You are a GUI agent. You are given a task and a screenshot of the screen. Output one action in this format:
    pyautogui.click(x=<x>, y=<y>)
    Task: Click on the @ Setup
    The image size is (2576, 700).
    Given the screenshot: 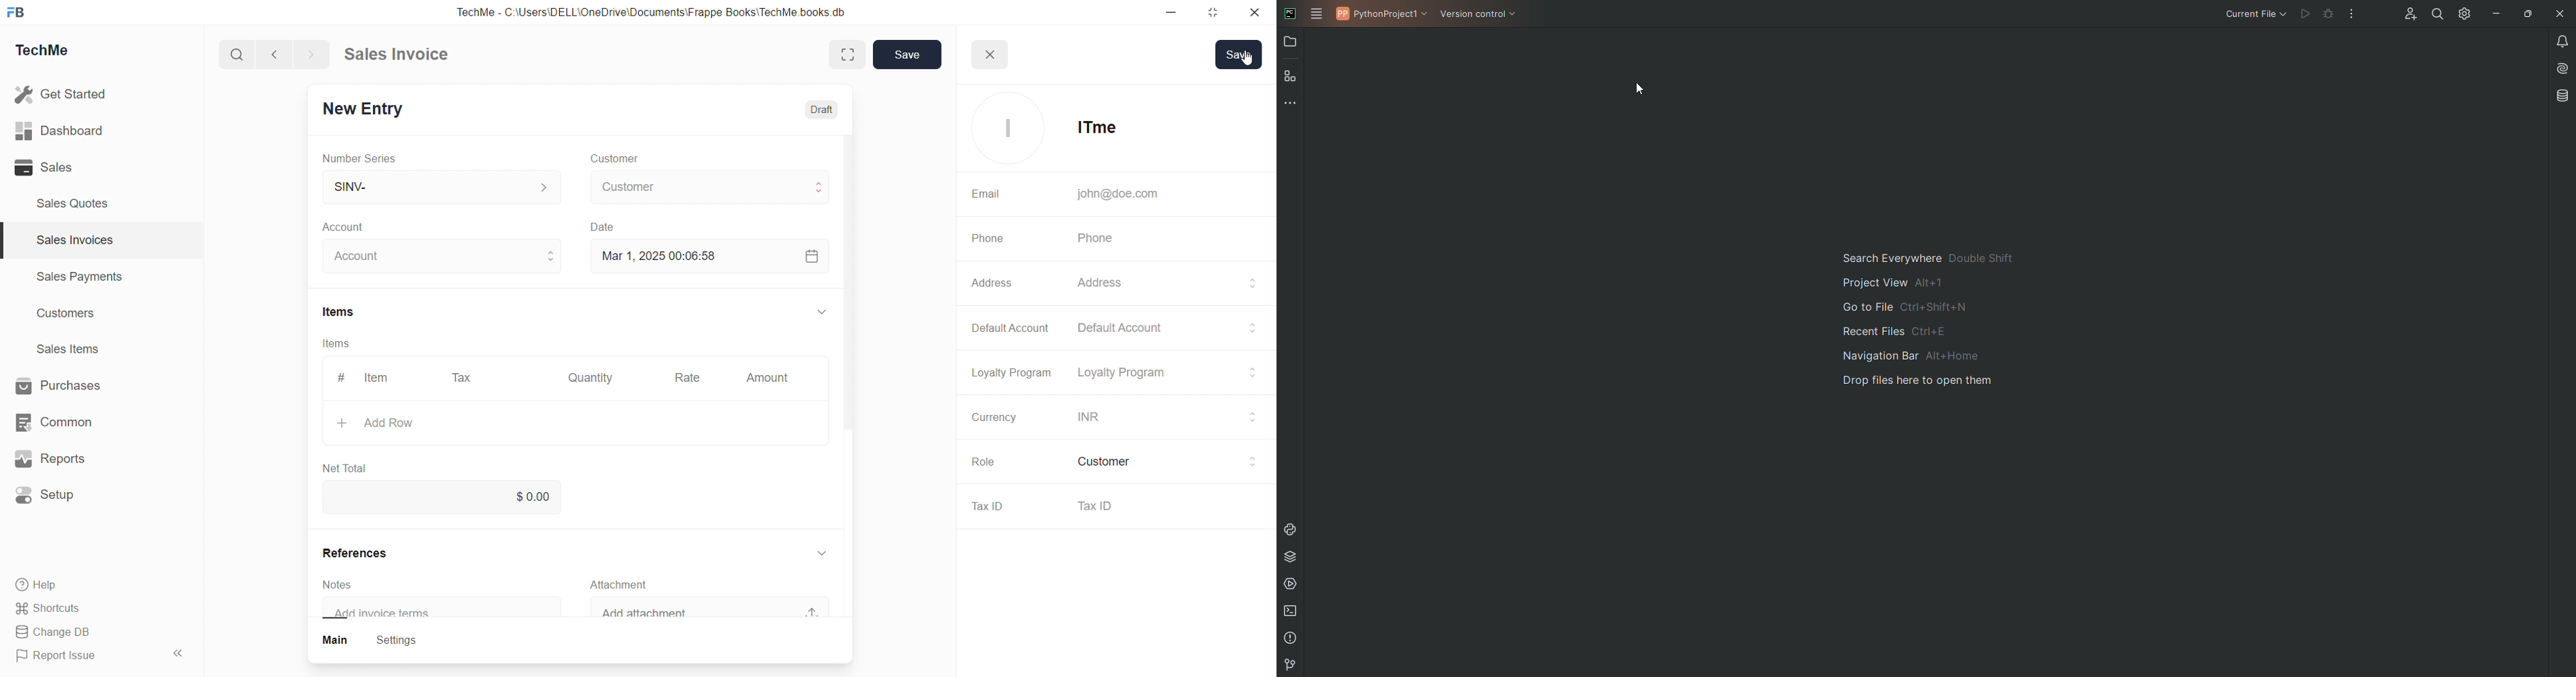 What is the action you would take?
    pyautogui.click(x=53, y=500)
    